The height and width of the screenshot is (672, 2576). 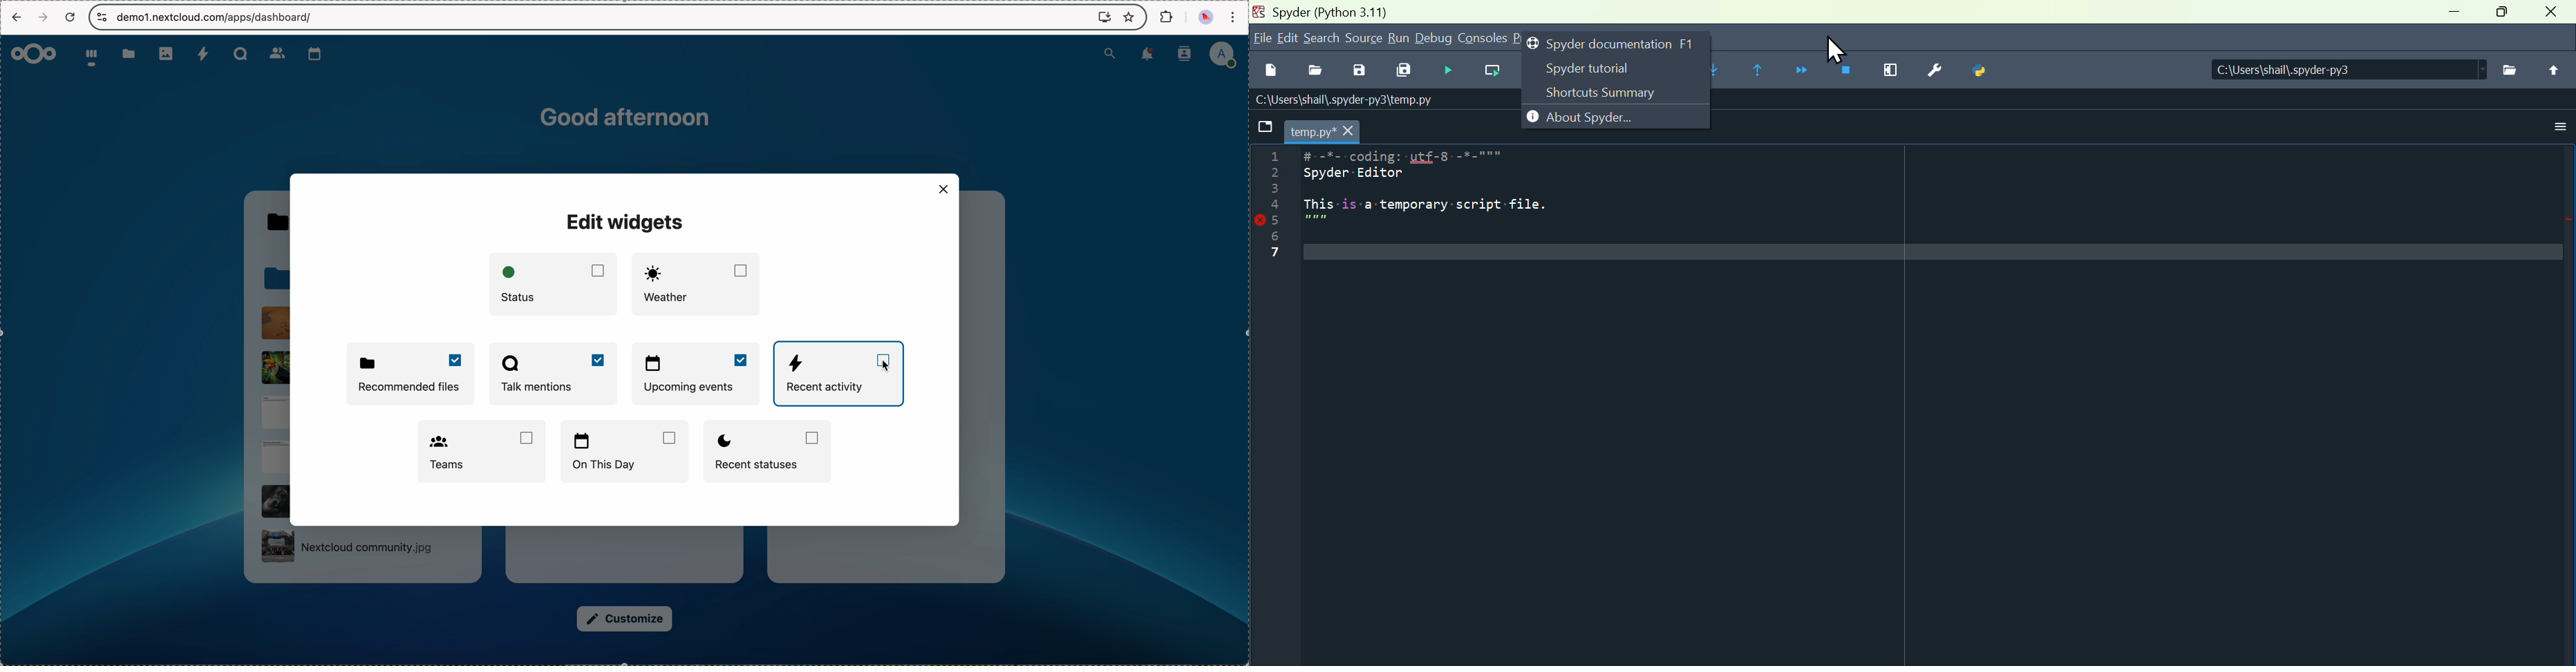 I want to click on enable upcoming events, so click(x=697, y=374).